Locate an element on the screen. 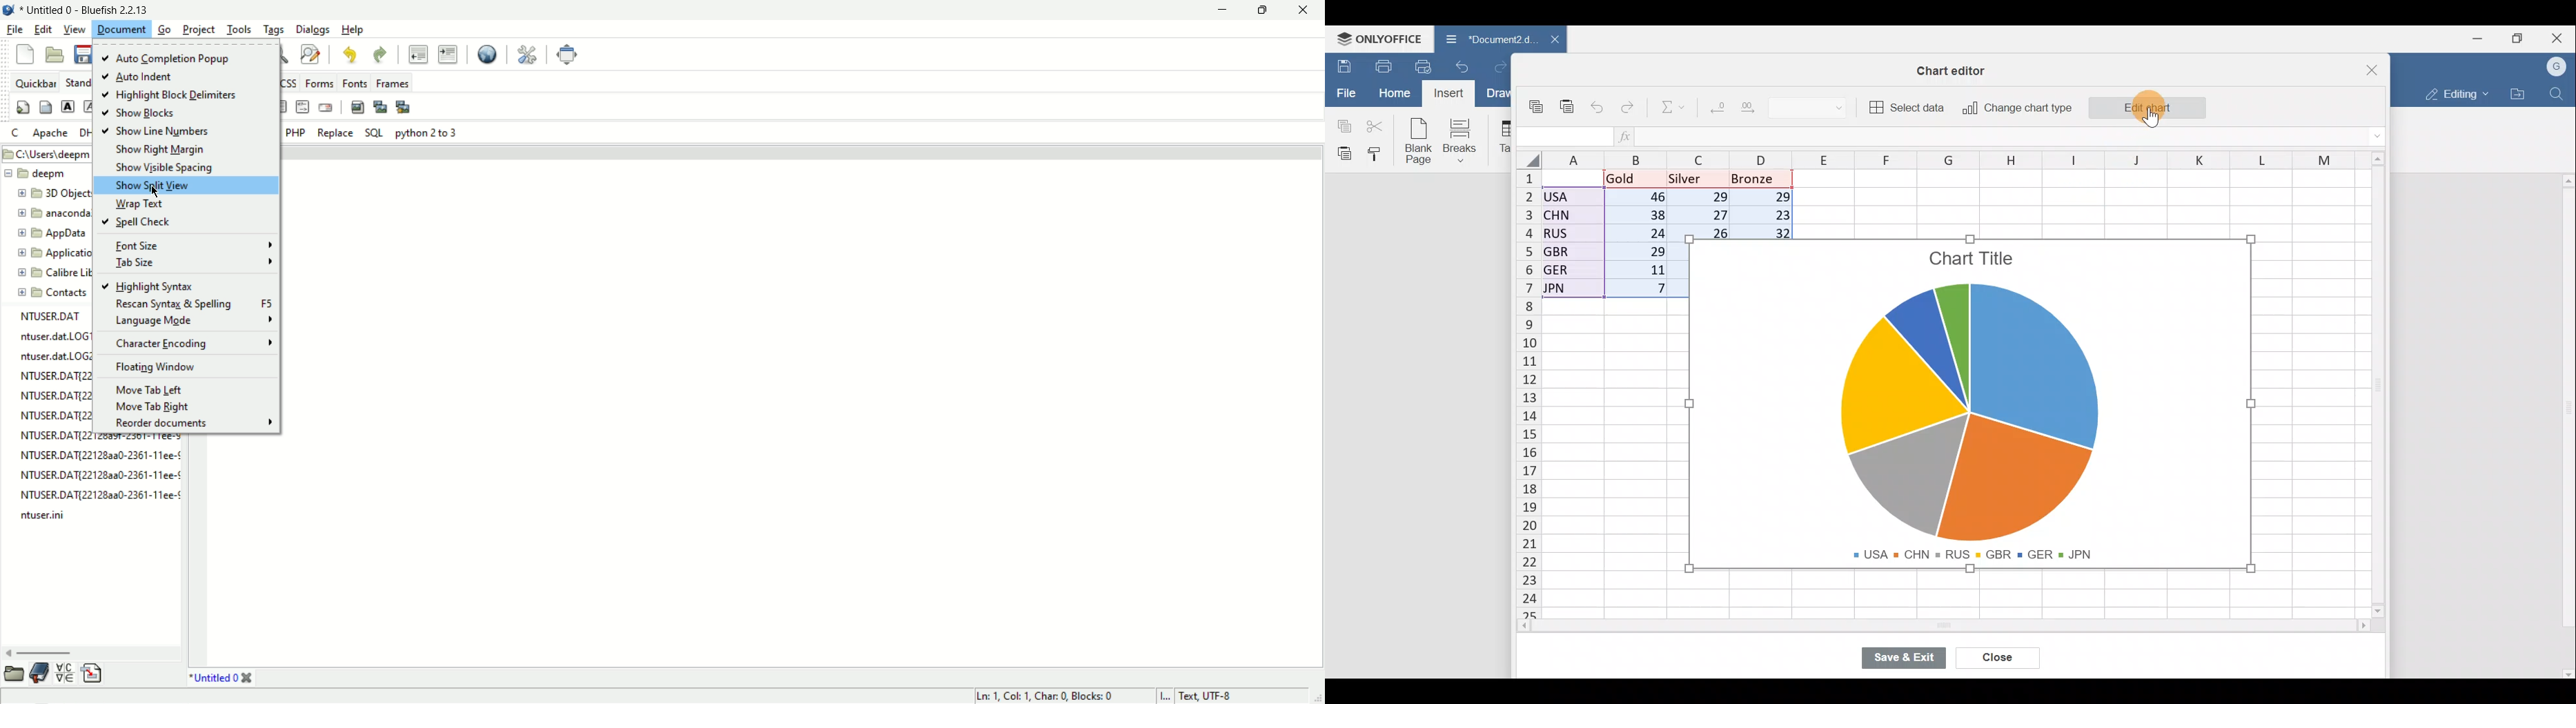 The width and height of the screenshot is (2576, 728). insert thumbnail is located at coordinates (379, 106).